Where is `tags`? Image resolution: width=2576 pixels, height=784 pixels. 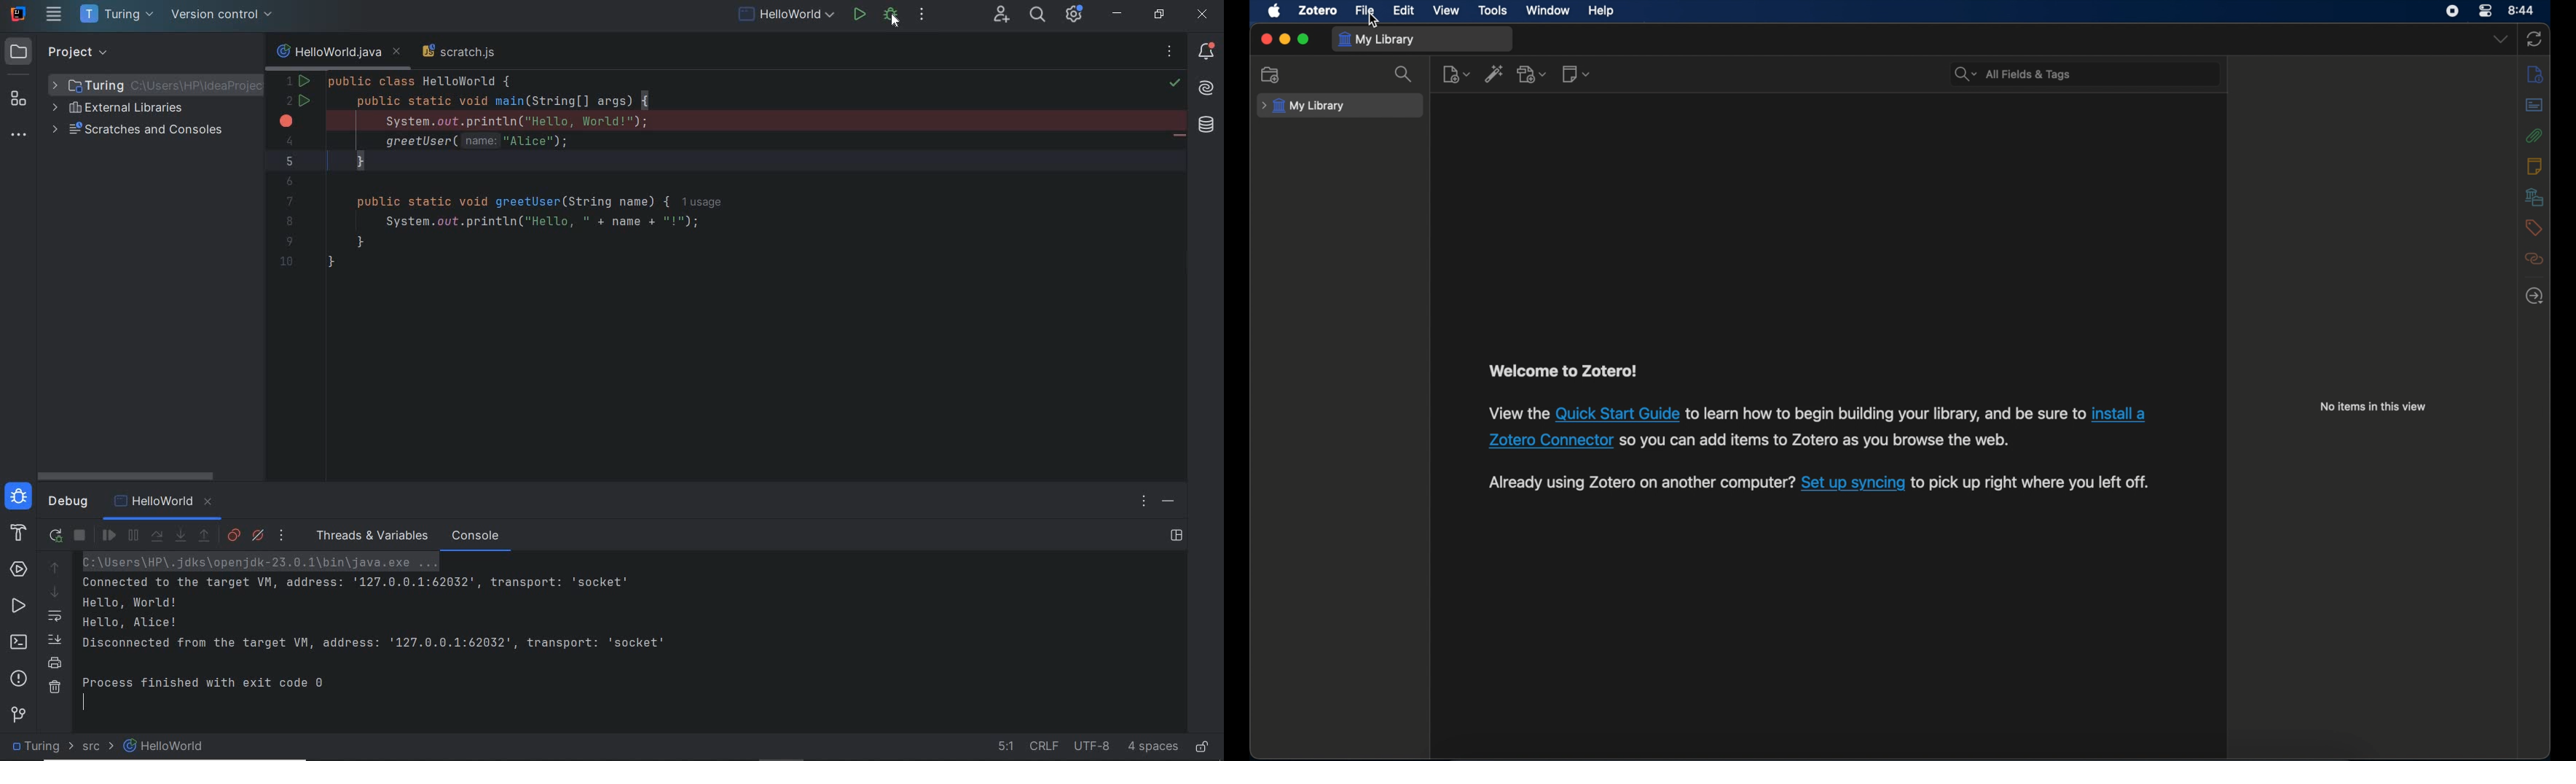 tags is located at coordinates (2534, 228).